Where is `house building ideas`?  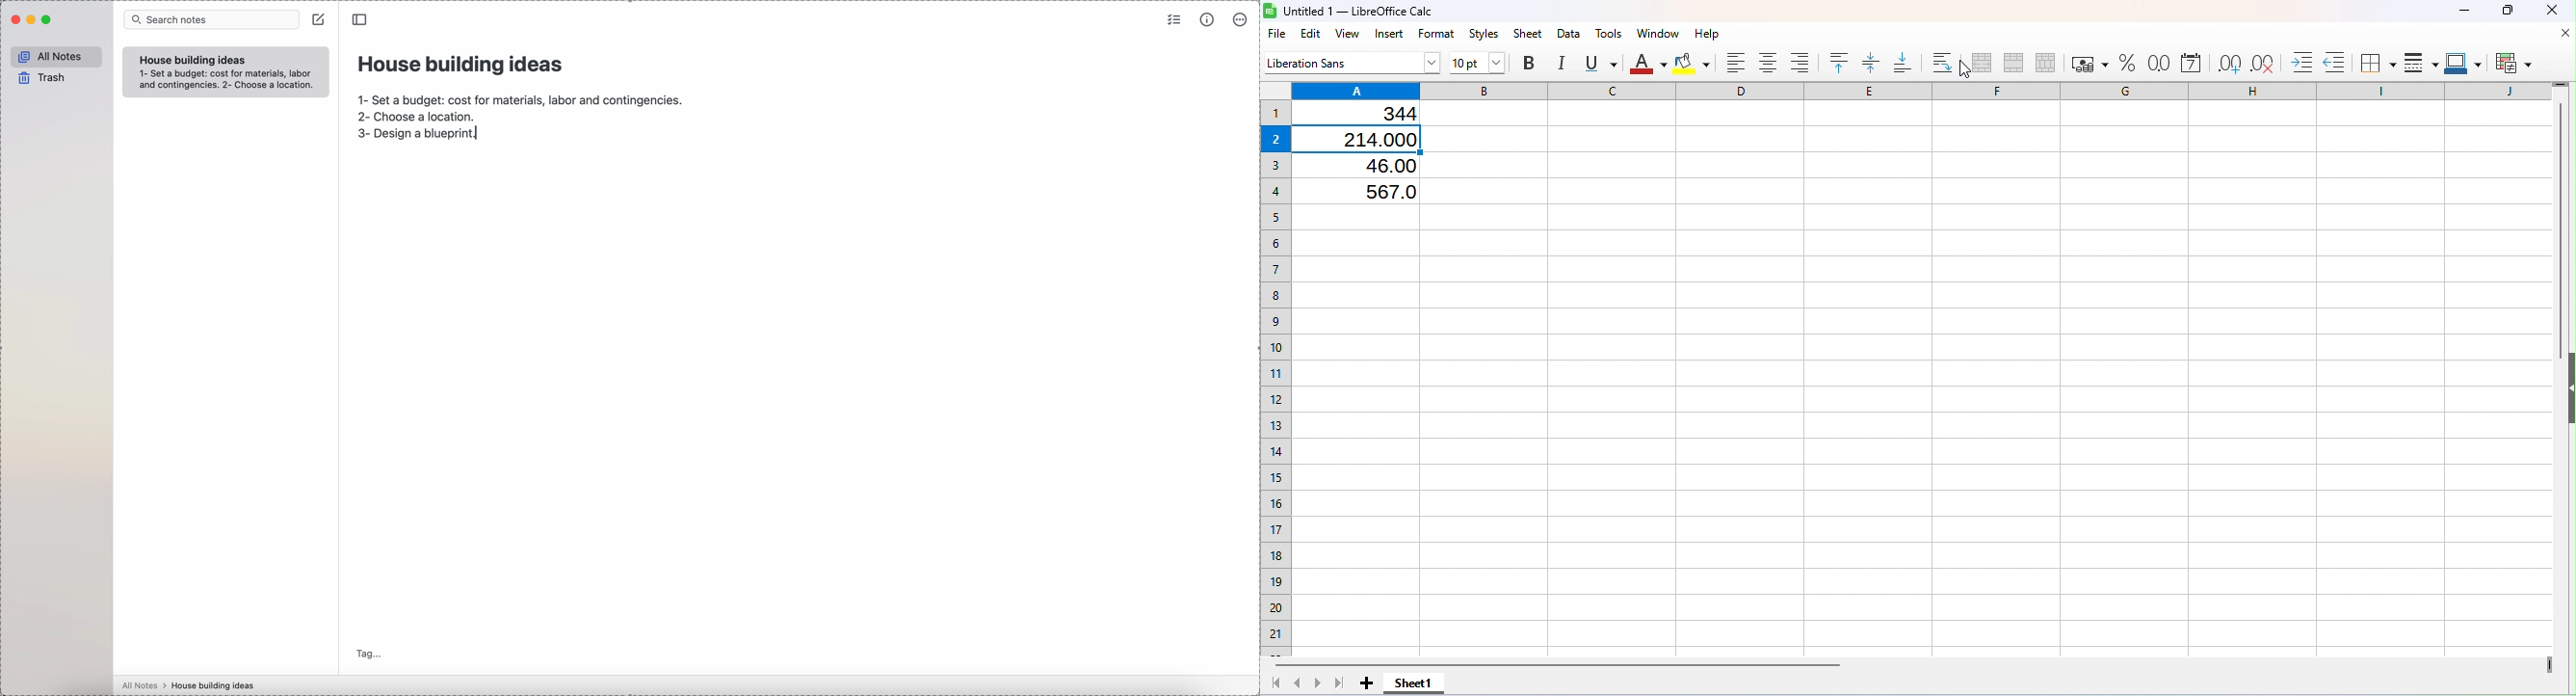 house building ideas is located at coordinates (192, 60).